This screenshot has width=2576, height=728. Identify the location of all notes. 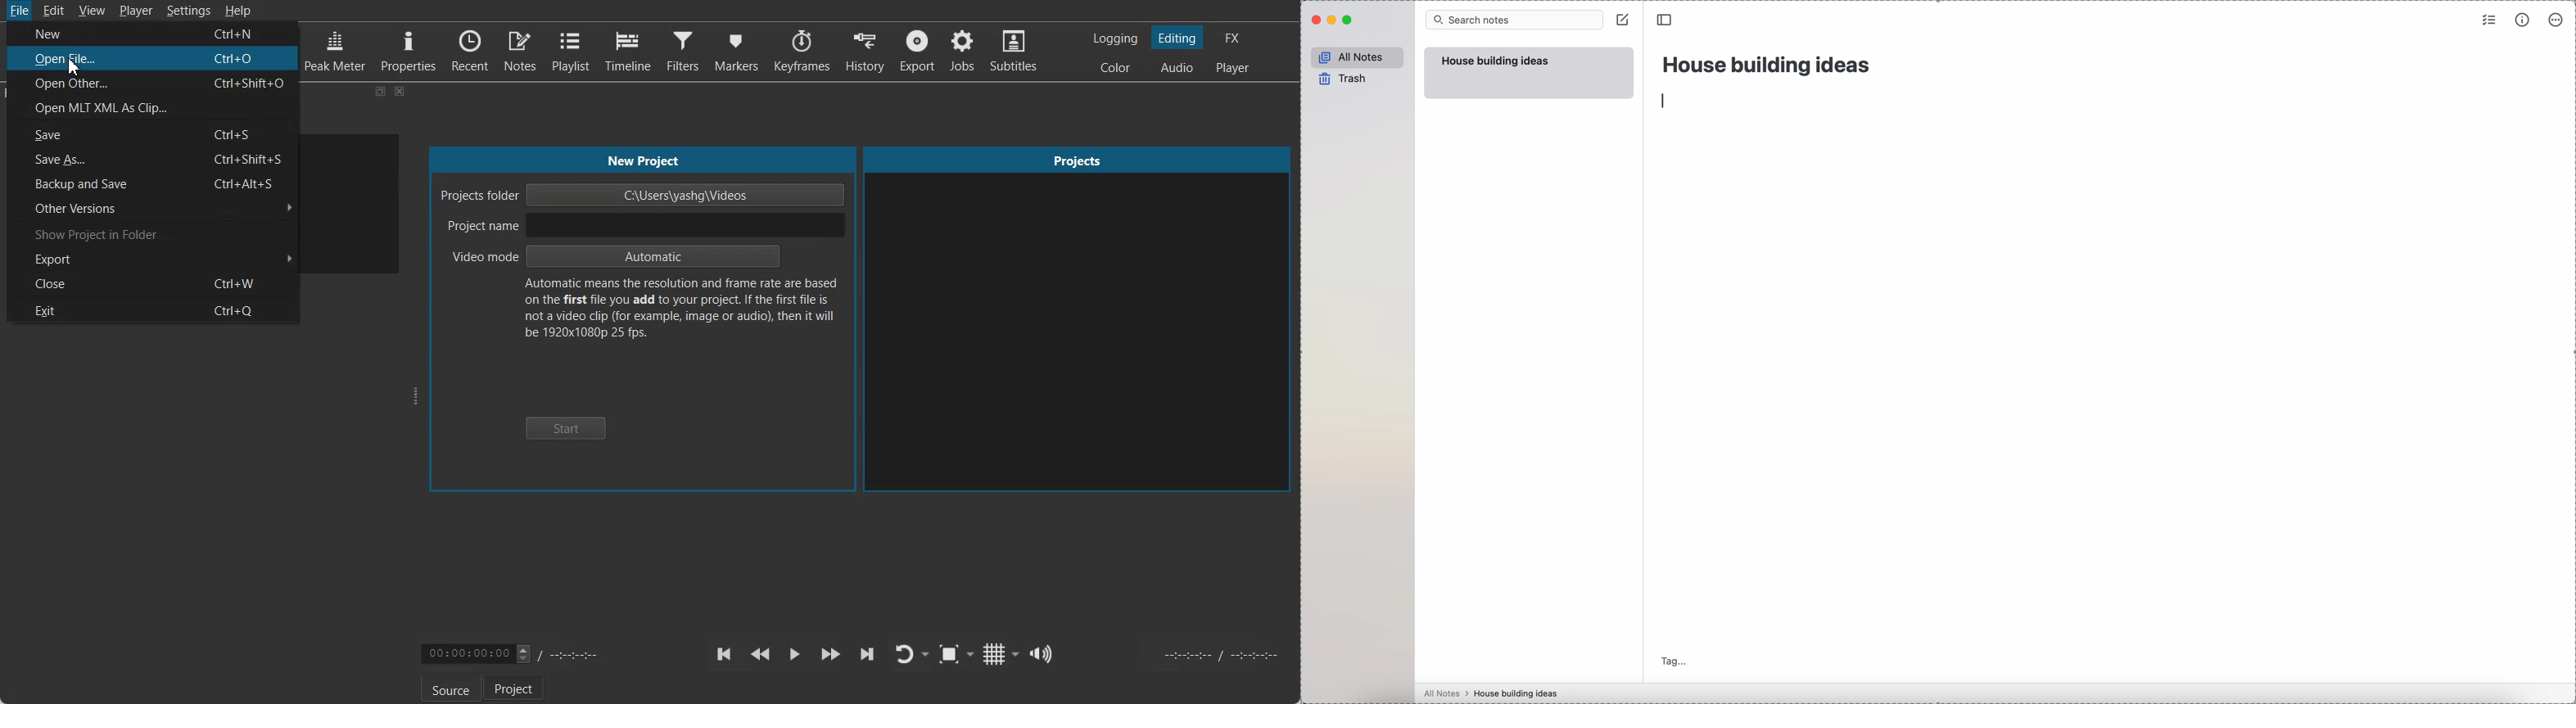
(1358, 57).